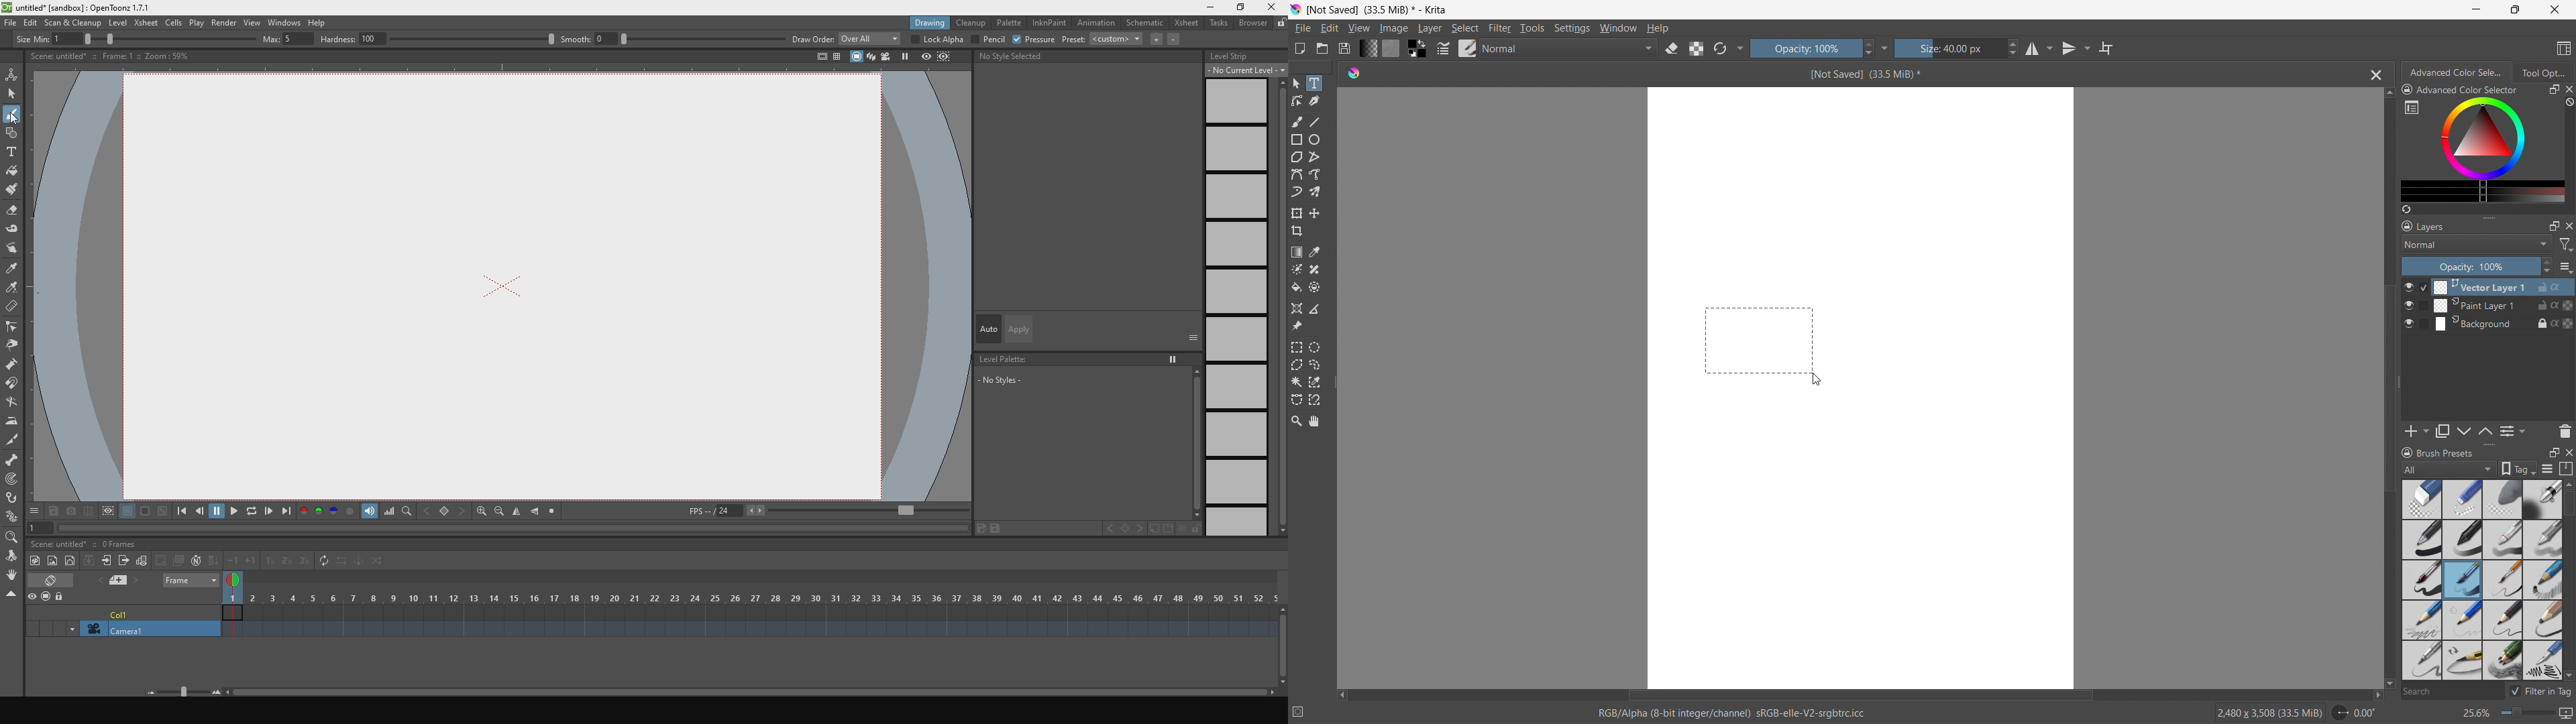 The height and width of the screenshot is (728, 2576). What do you see at coordinates (1297, 382) in the screenshot?
I see `contigious selection tool` at bounding box center [1297, 382].